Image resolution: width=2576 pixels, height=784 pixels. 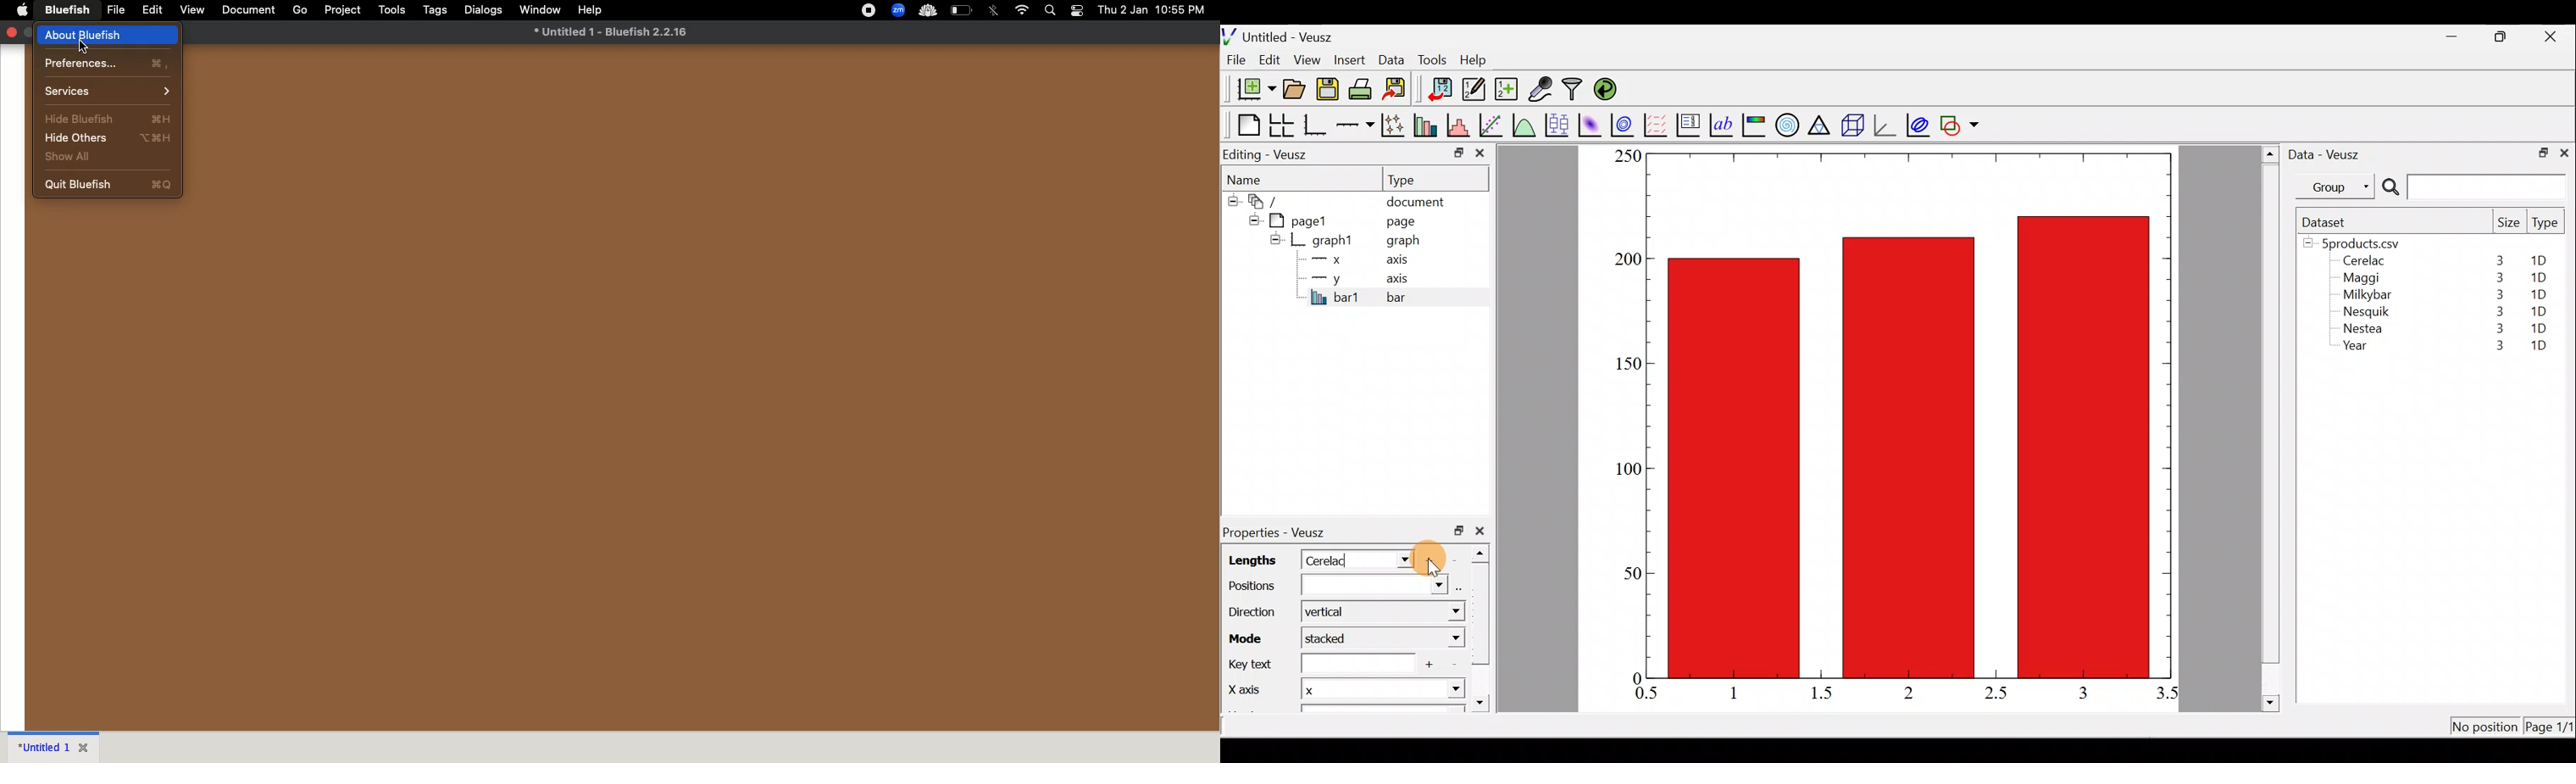 I want to click on view, so click(x=193, y=10).